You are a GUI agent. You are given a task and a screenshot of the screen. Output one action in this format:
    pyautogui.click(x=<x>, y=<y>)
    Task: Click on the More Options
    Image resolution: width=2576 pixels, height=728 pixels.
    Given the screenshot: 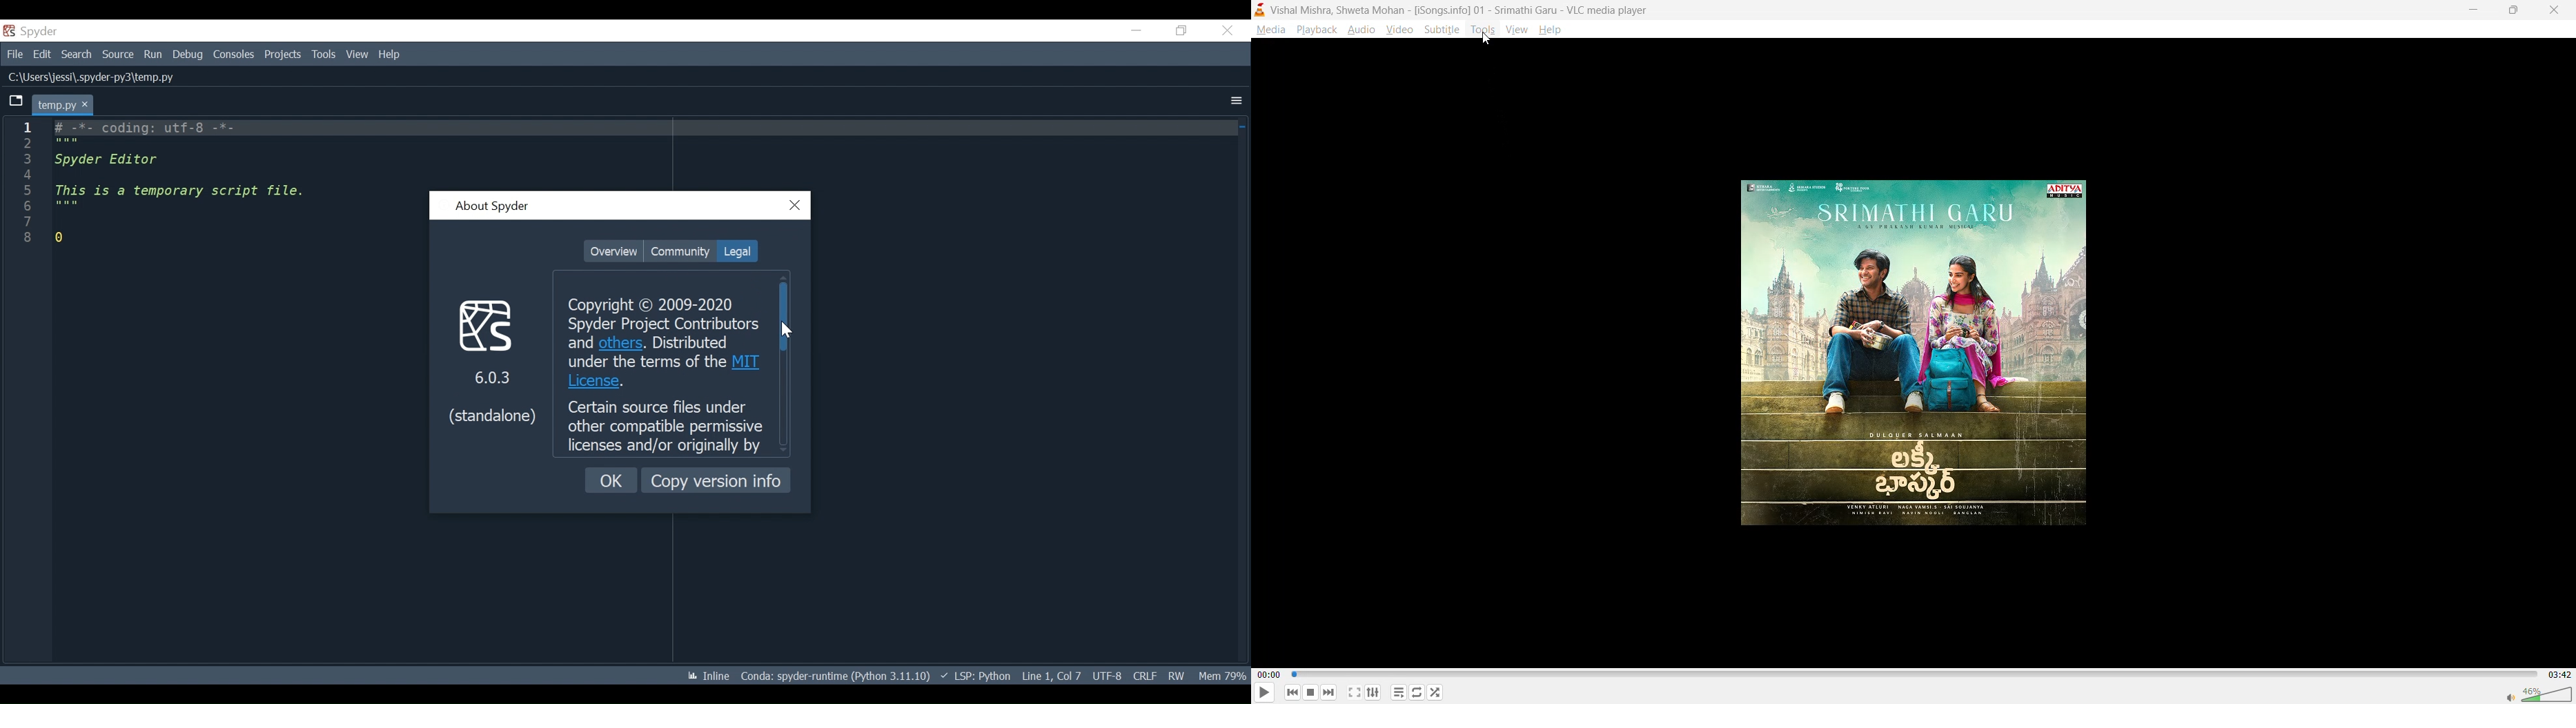 What is the action you would take?
    pyautogui.click(x=1236, y=102)
    